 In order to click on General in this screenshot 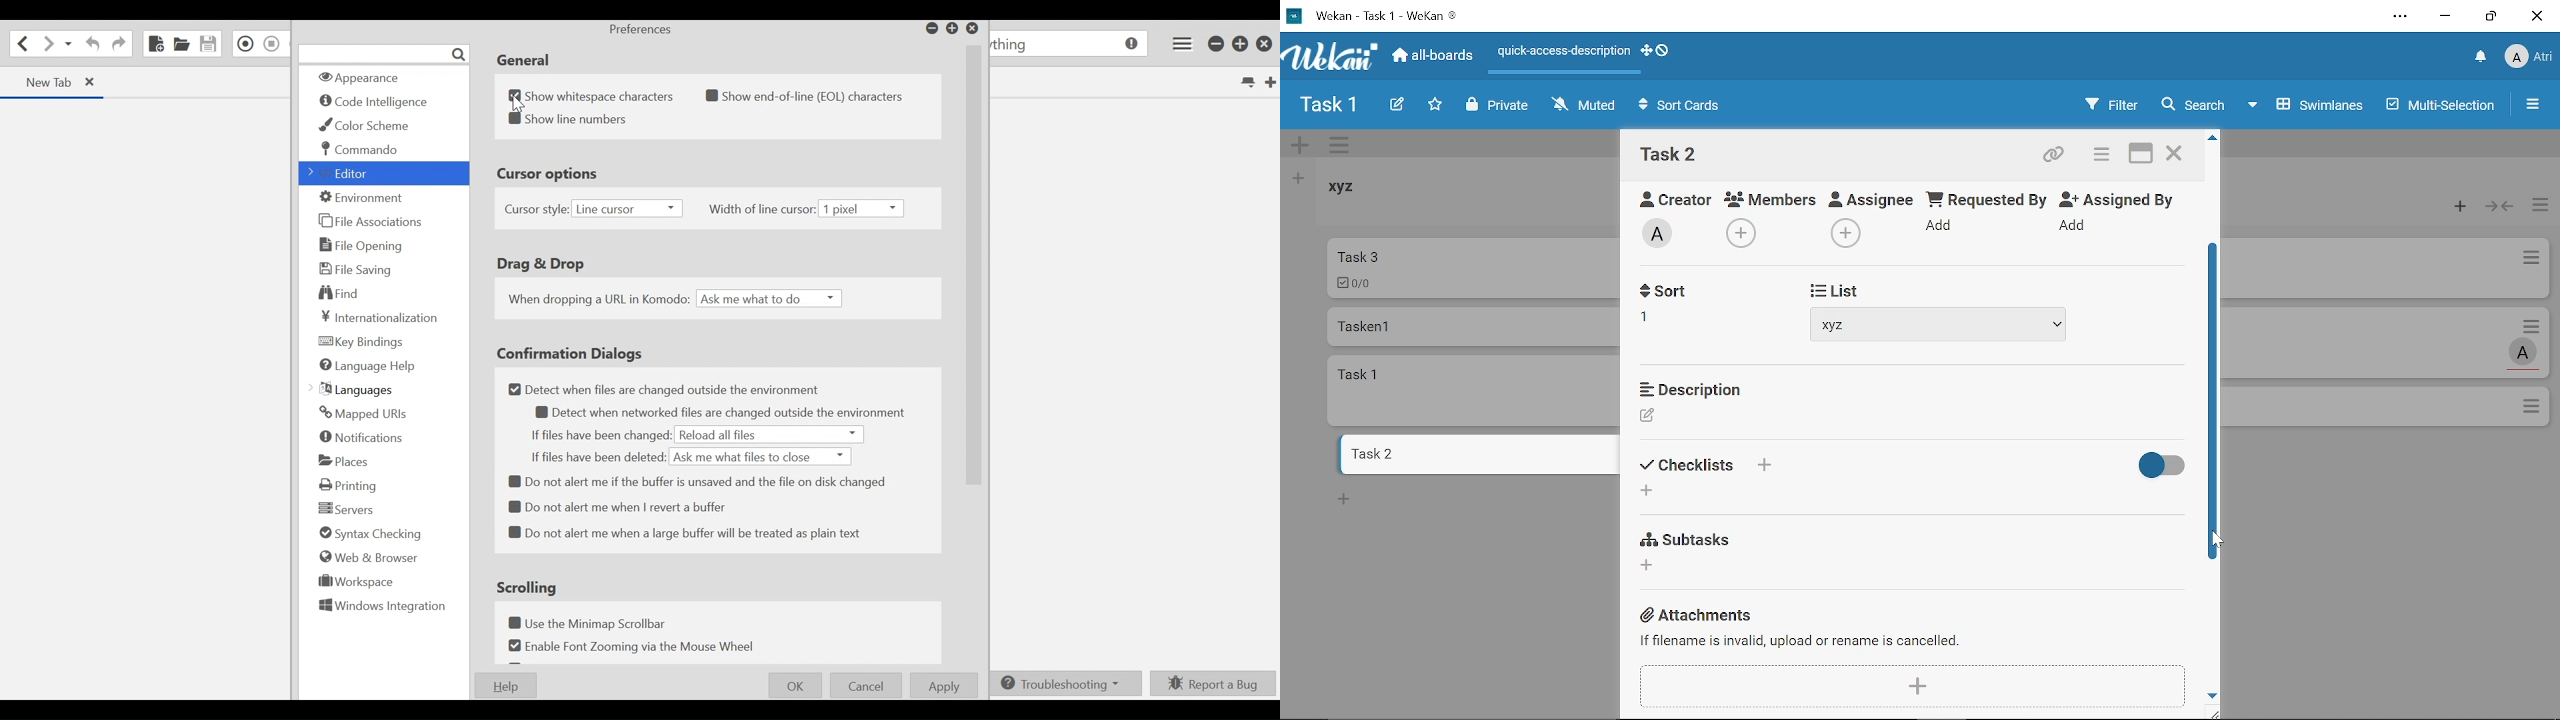, I will do `click(522, 61)`.